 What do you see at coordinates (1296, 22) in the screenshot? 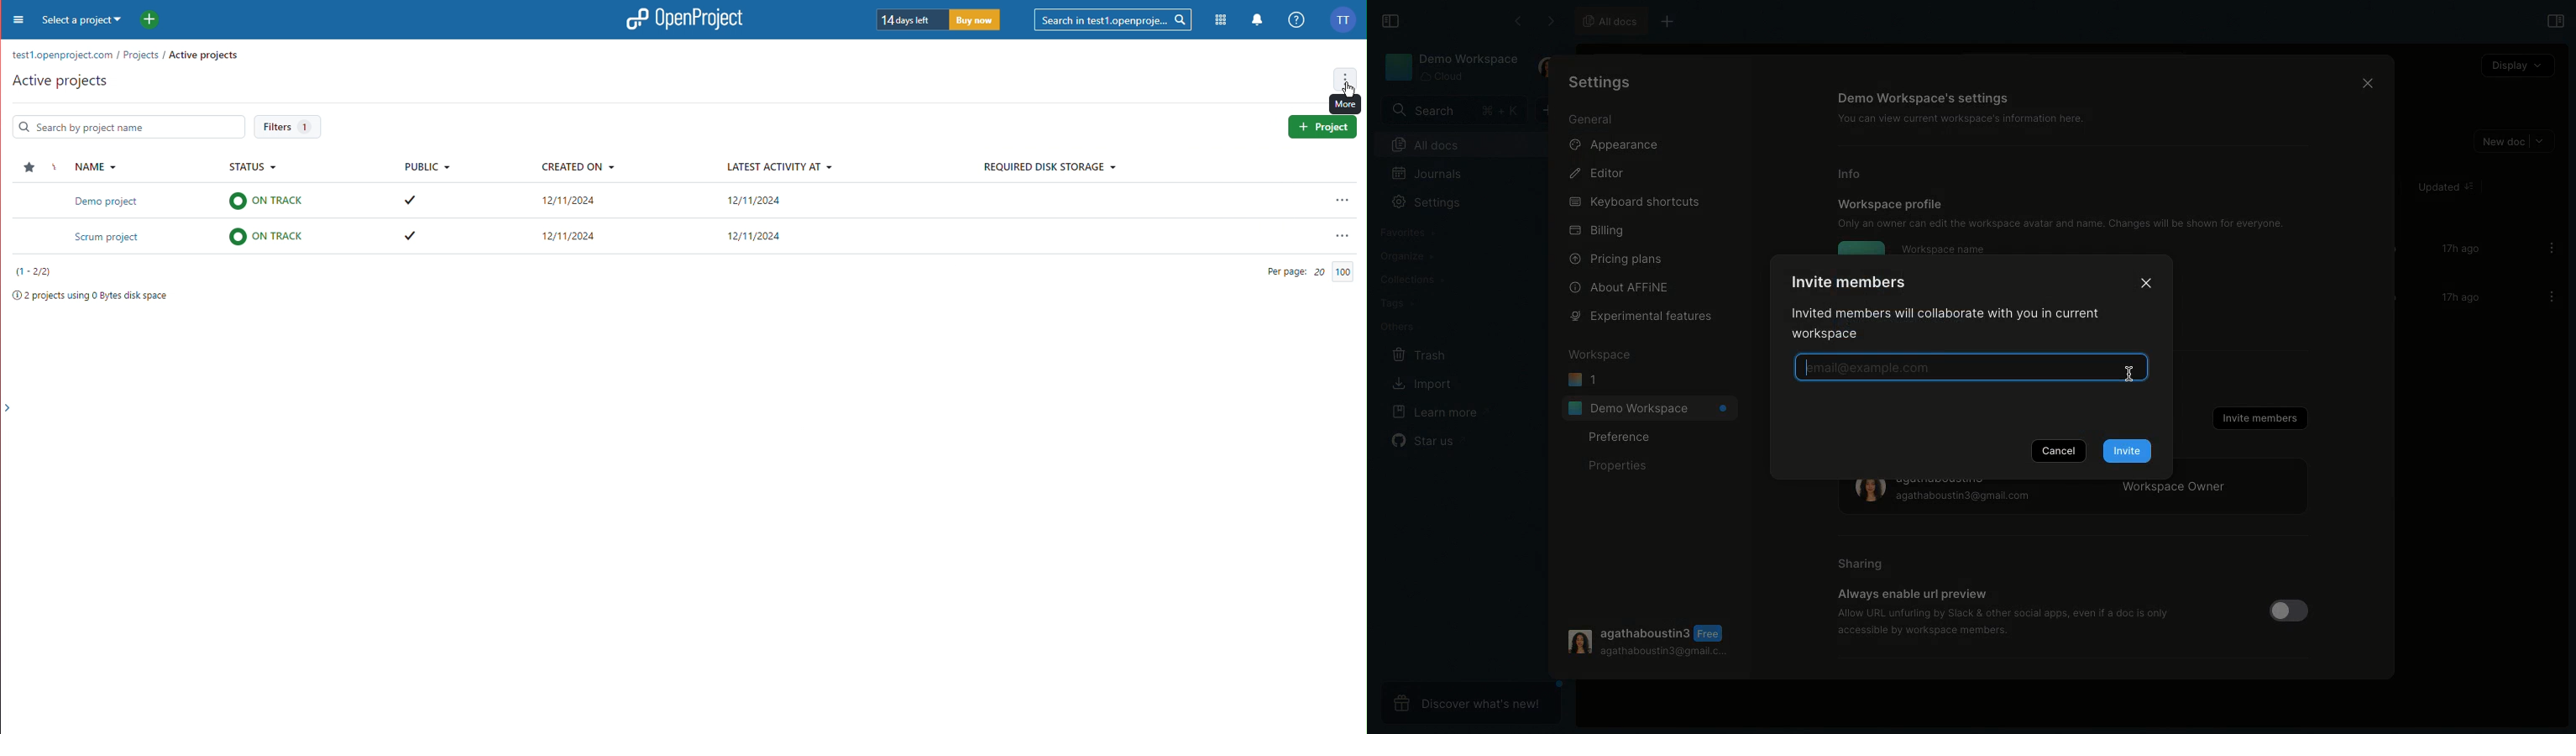
I see `Help` at bounding box center [1296, 22].